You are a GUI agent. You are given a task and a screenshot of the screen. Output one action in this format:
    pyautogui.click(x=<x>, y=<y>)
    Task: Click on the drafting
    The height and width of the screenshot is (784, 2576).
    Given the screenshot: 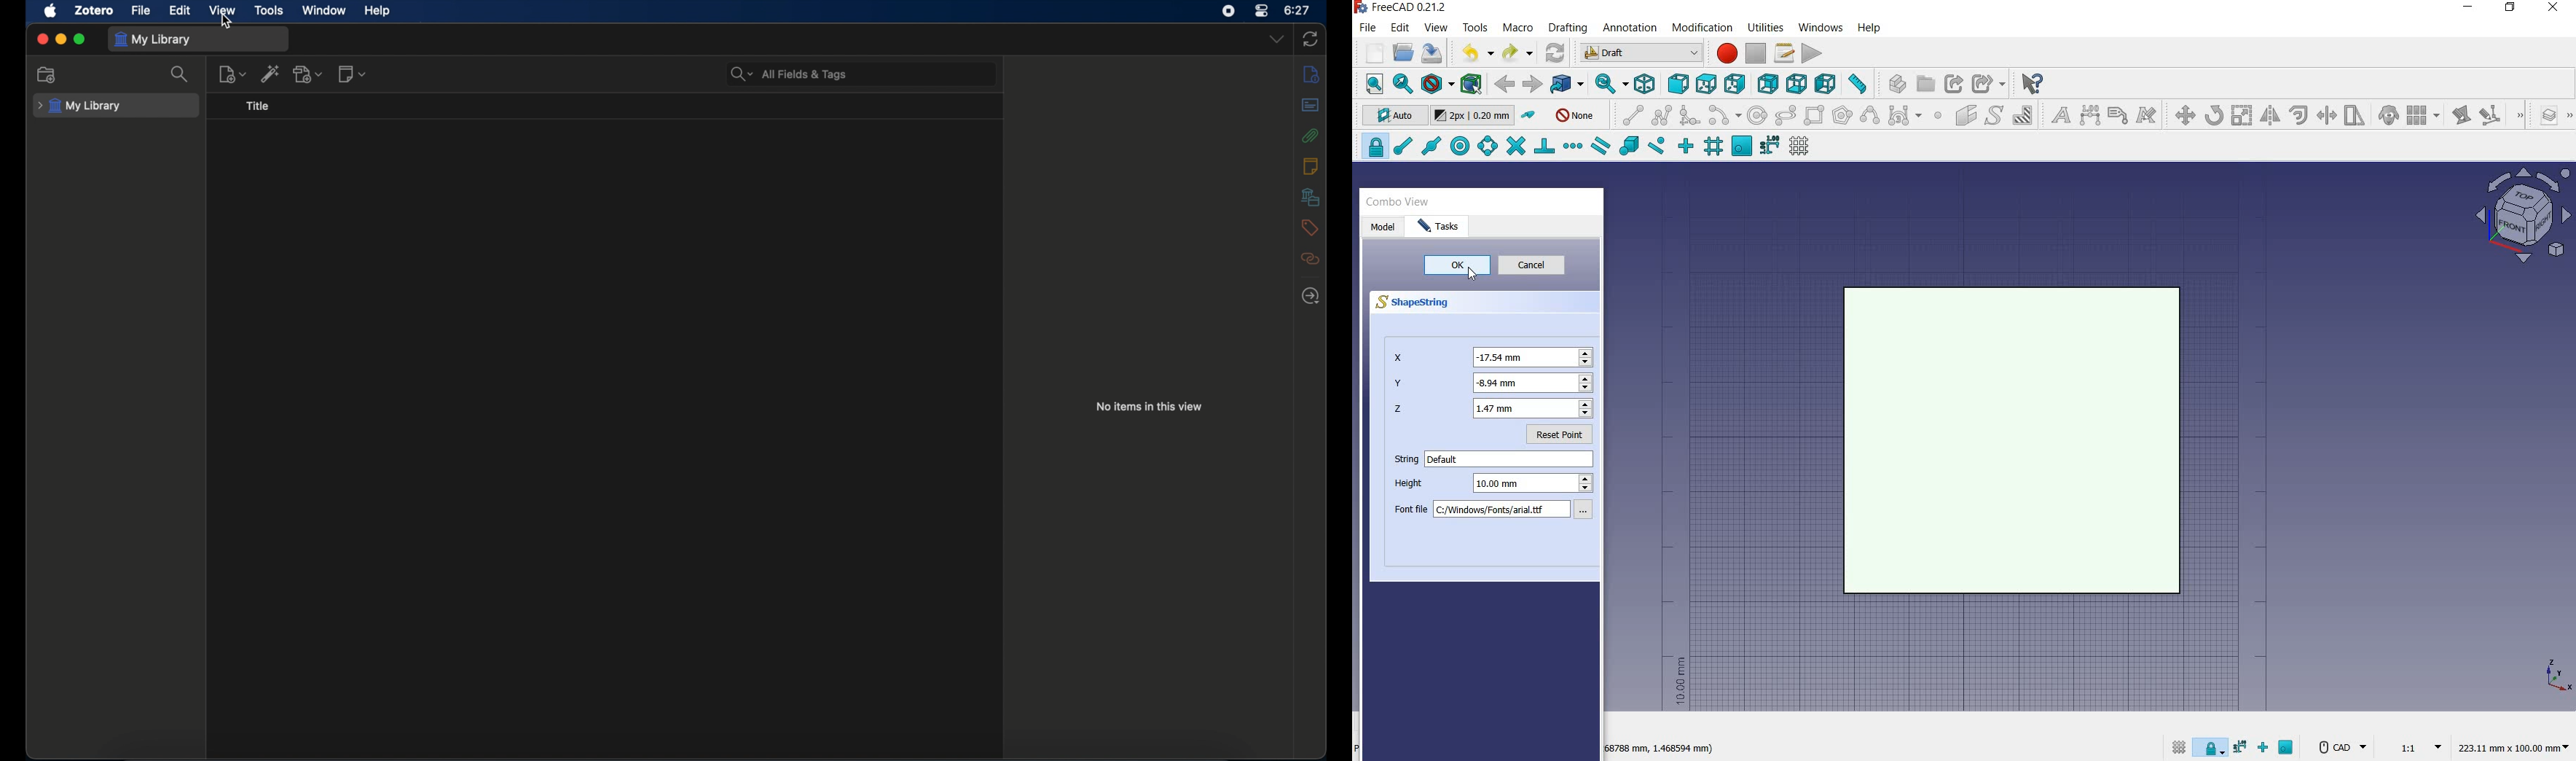 What is the action you would take?
    pyautogui.click(x=1568, y=28)
    